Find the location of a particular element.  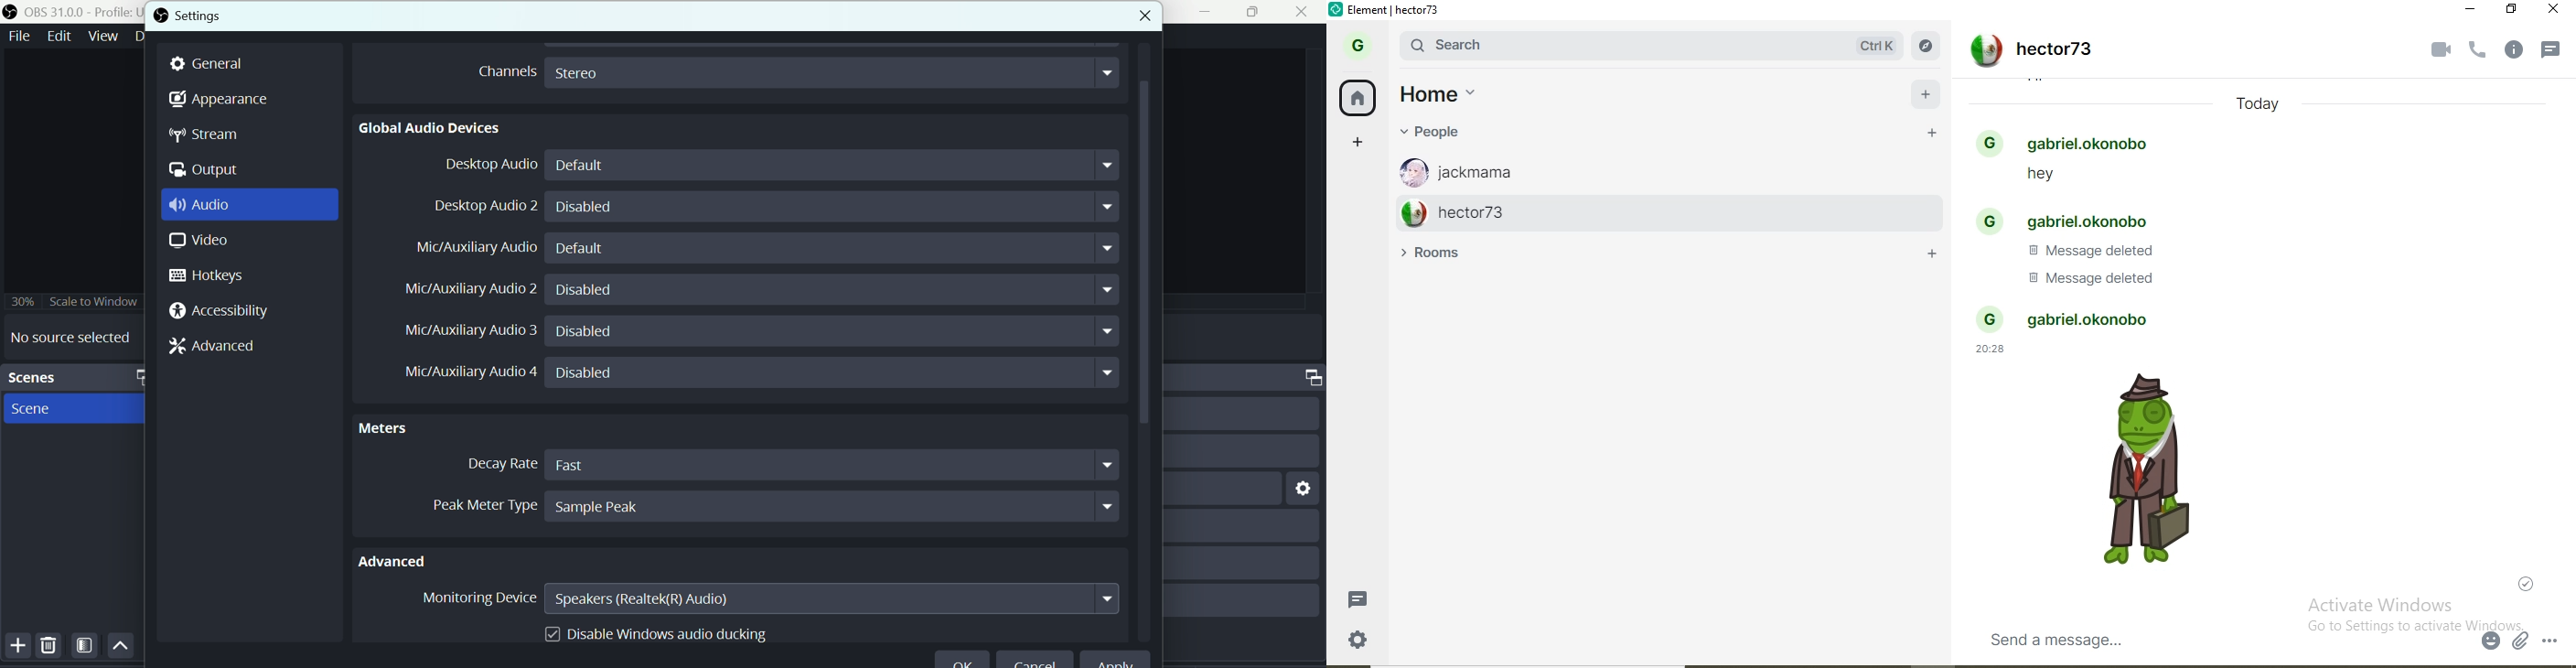

Disabled is located at coordinates (832, 290).